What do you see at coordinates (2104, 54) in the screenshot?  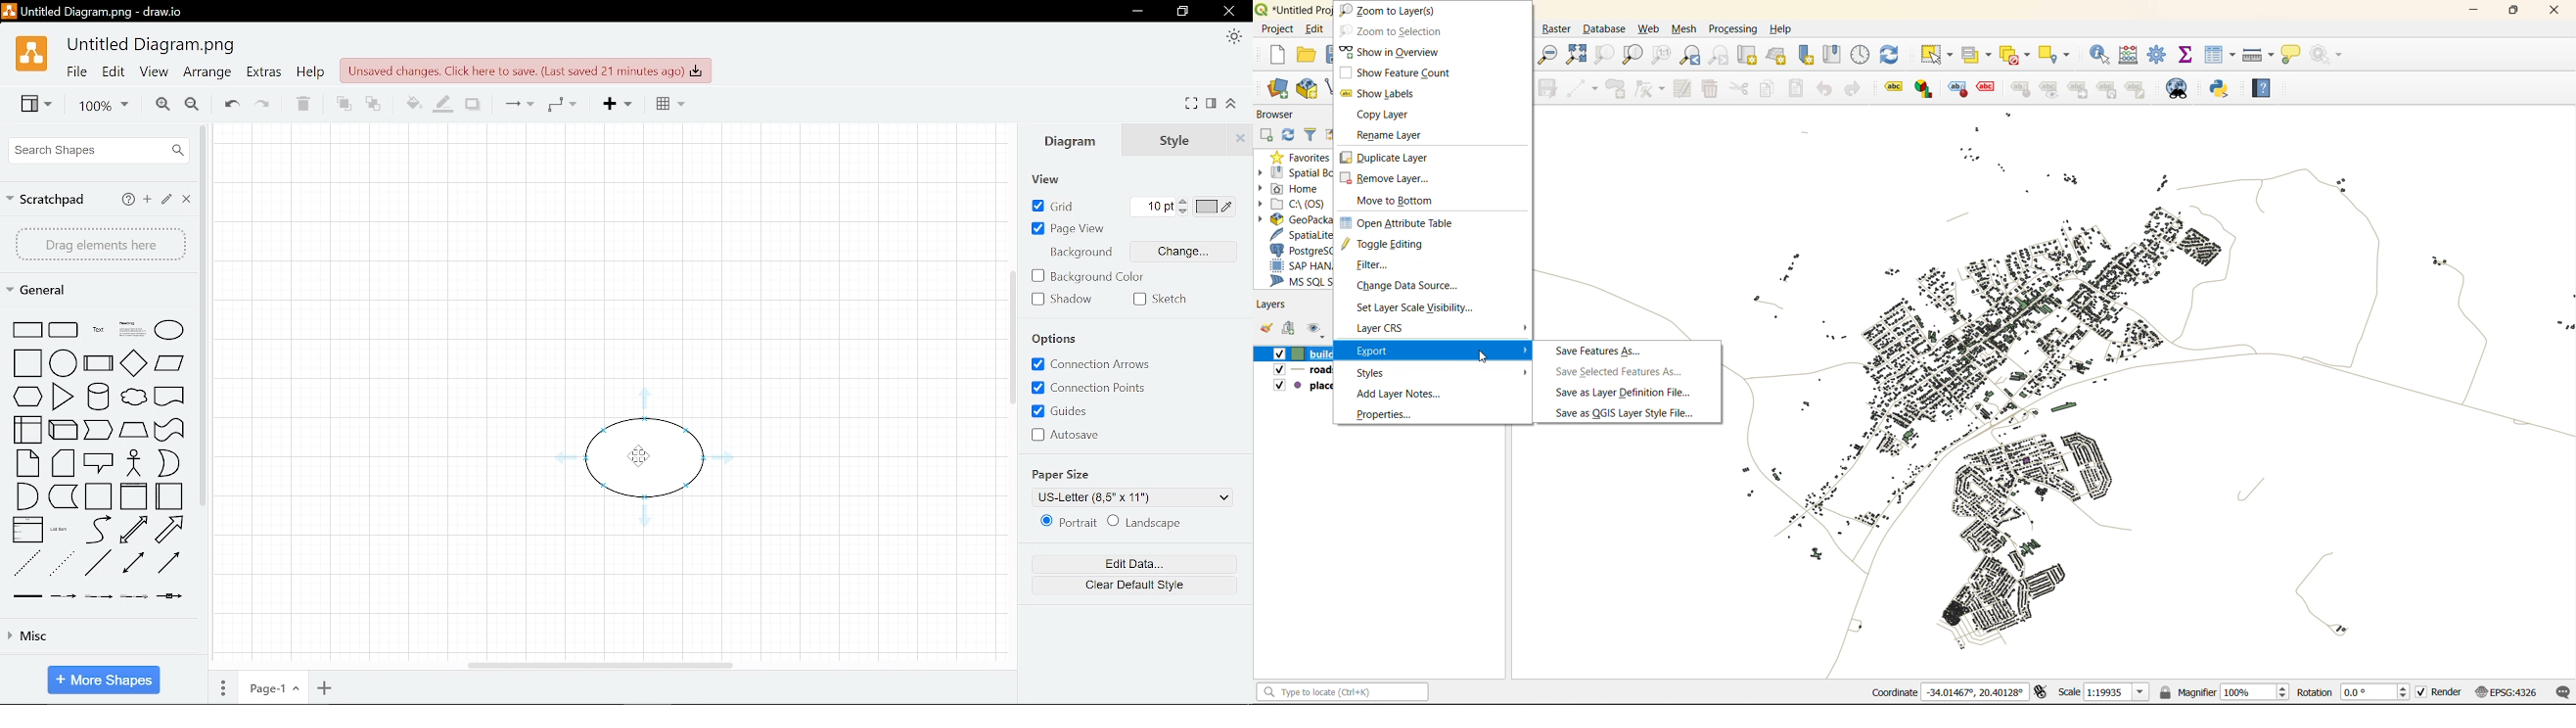 I see `identify features` at bounding box center [2104, 54].